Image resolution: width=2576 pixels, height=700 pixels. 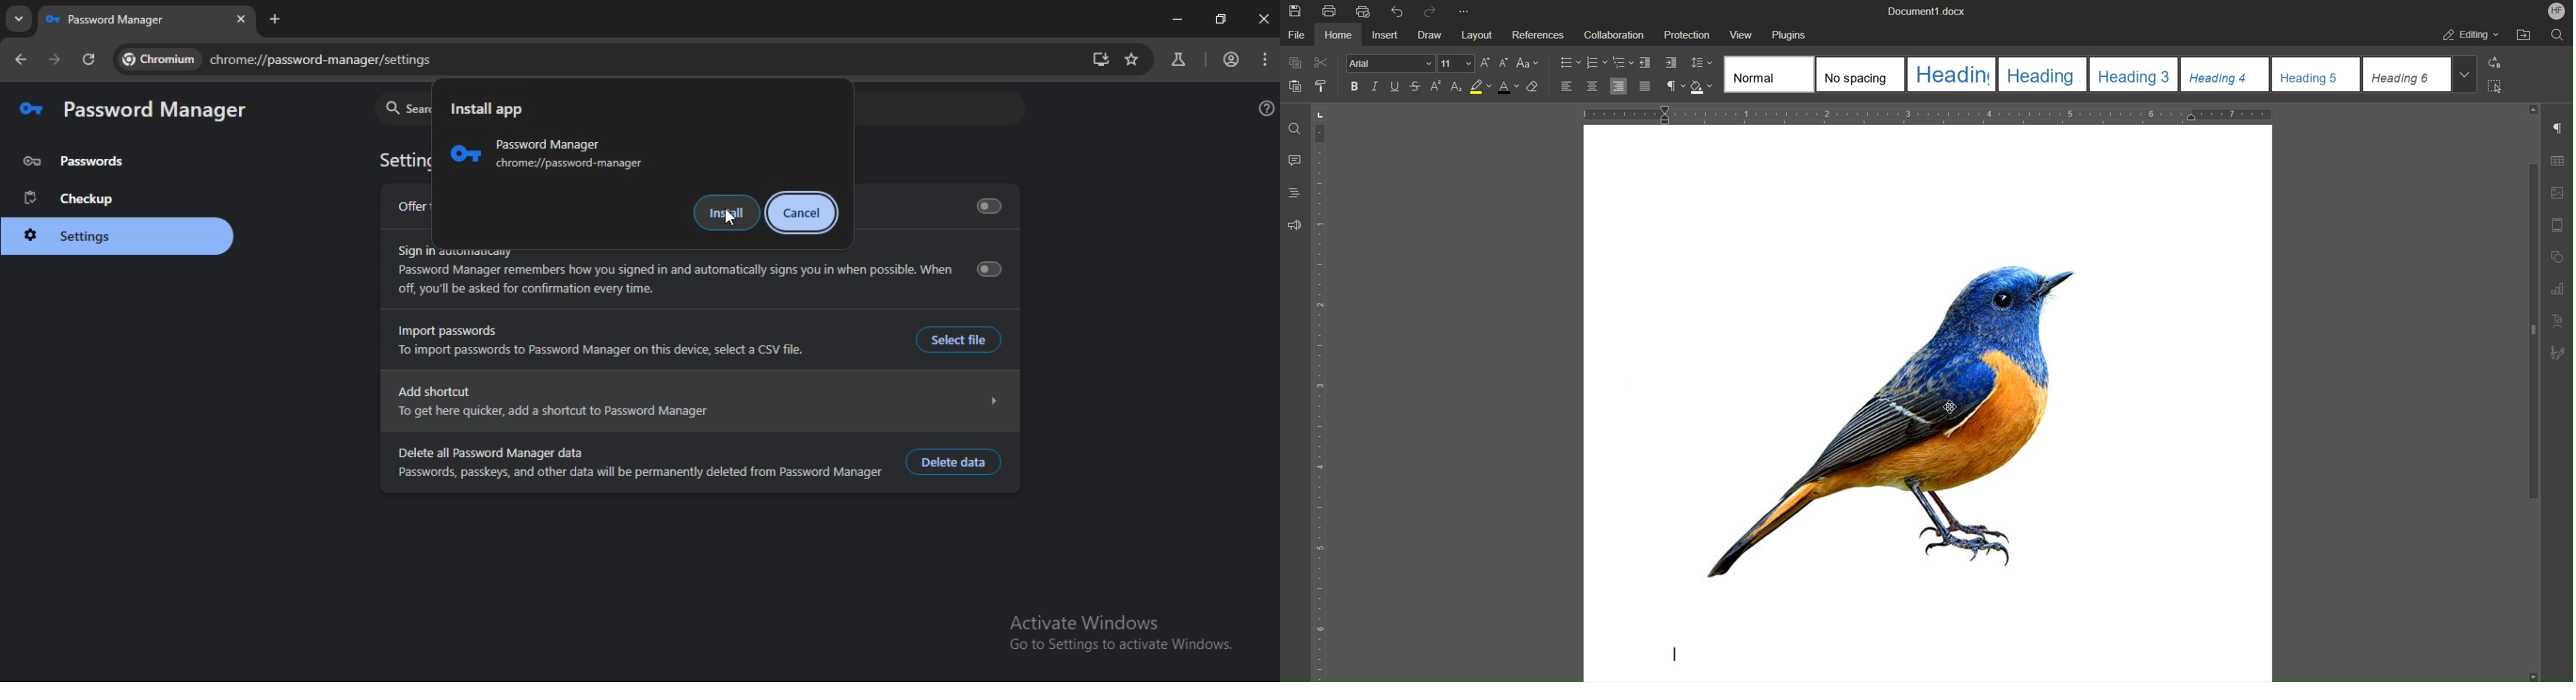 What do you see at coordinates (1324, 392) in the screenshot?
I see `Vertical Ruler` at bounding box center [1324, 392].